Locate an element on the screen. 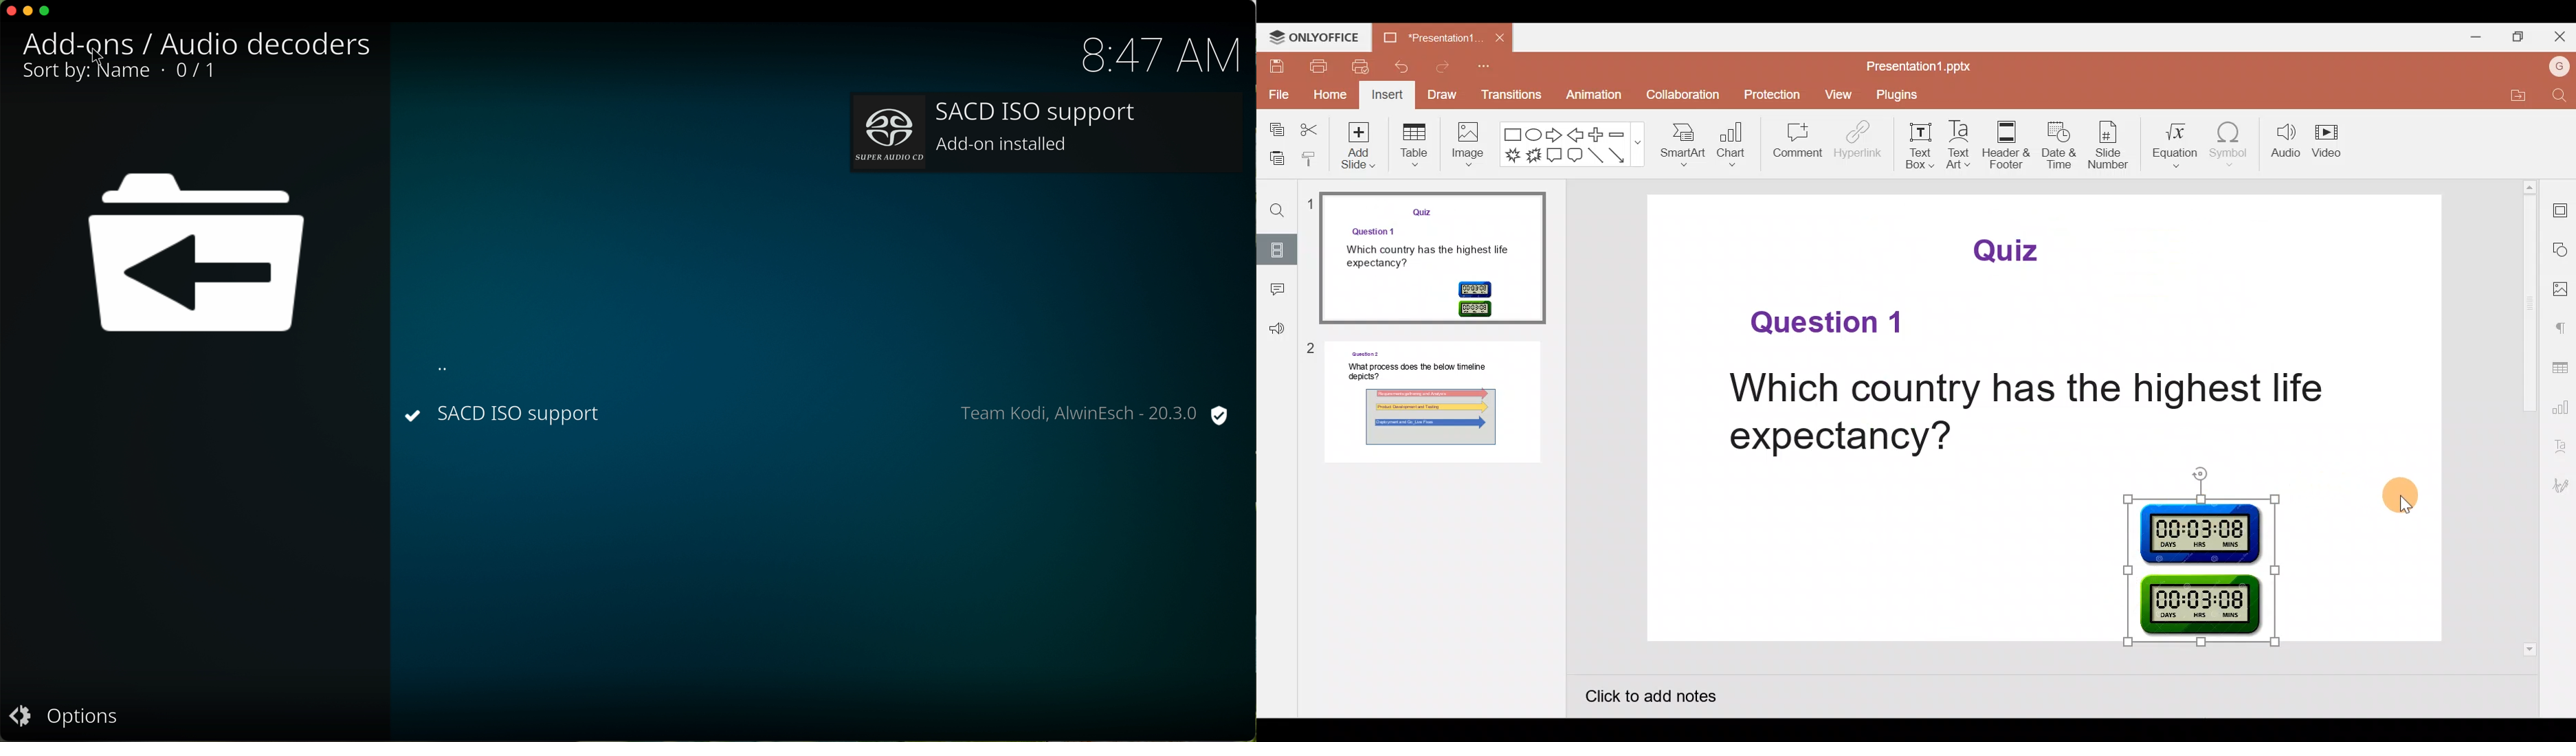 The image size is (2576, 756). minimize is located at coordinates (29, 11).